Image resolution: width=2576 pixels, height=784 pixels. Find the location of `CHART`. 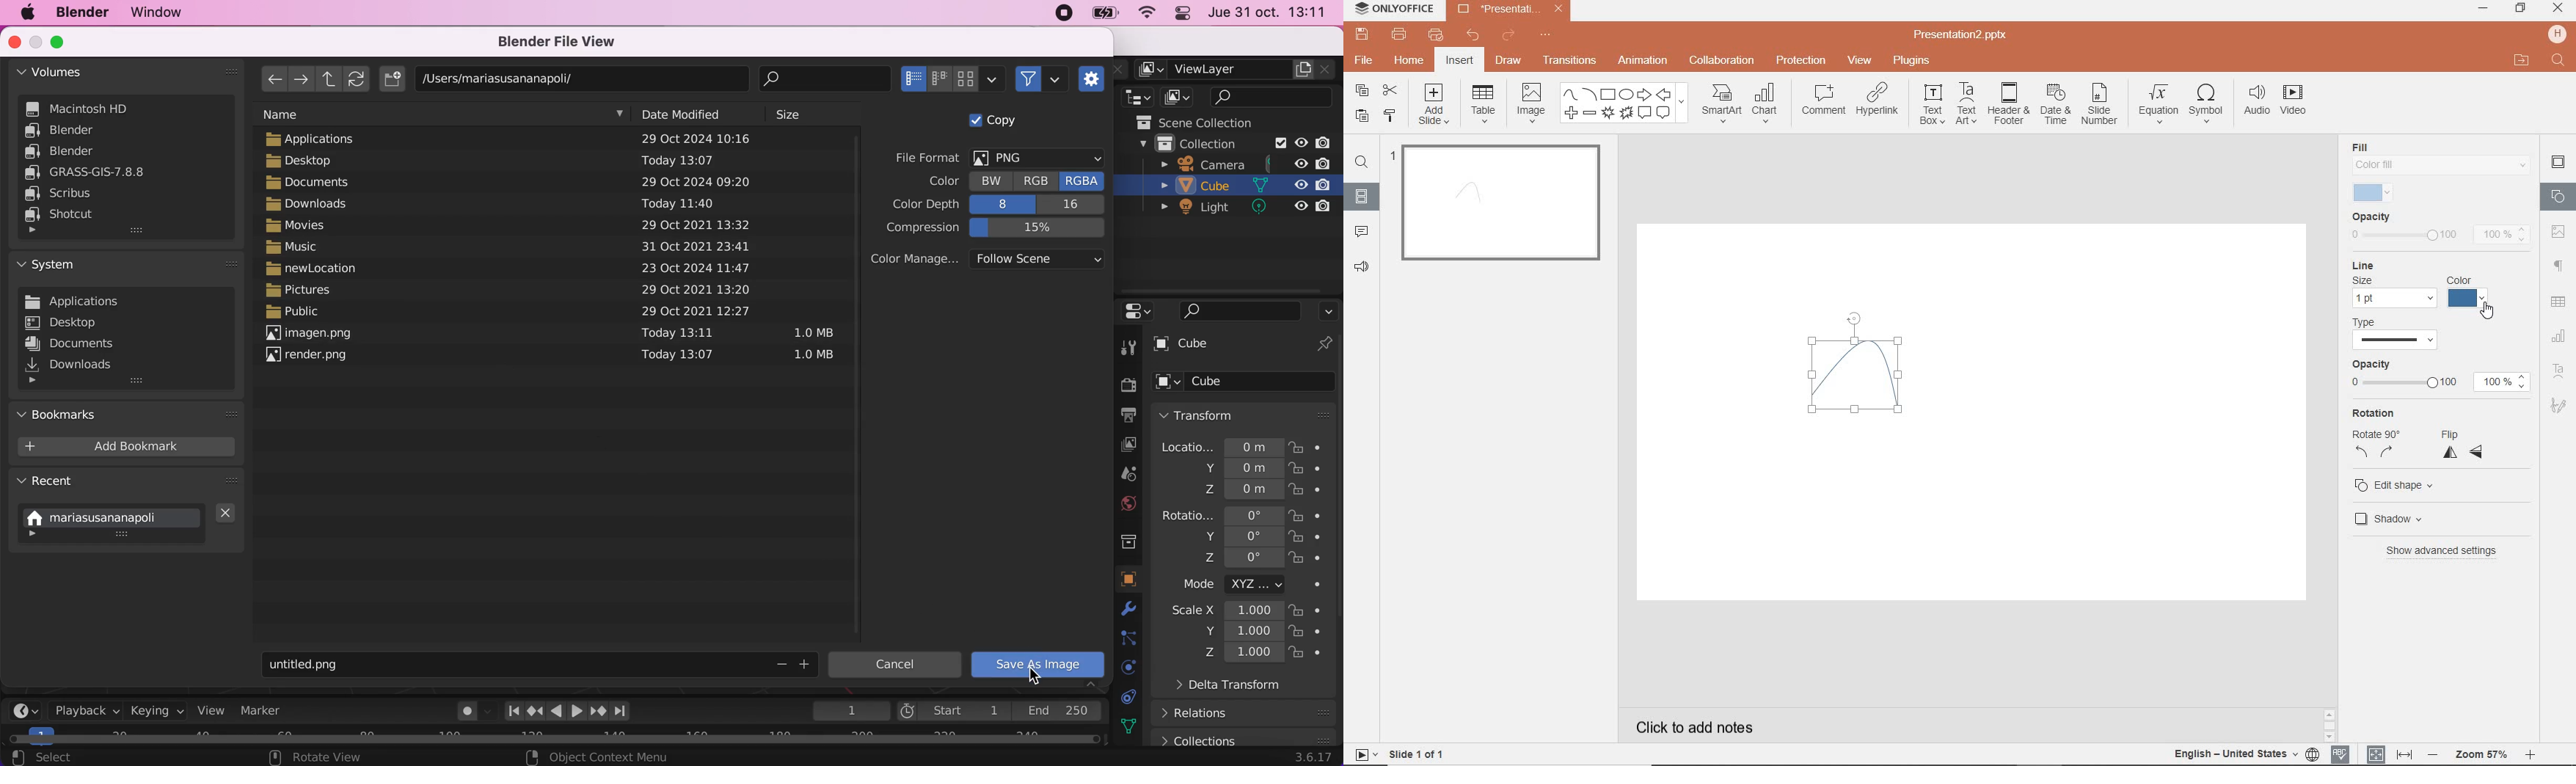

CHART is located at coordinates (1768, 105).